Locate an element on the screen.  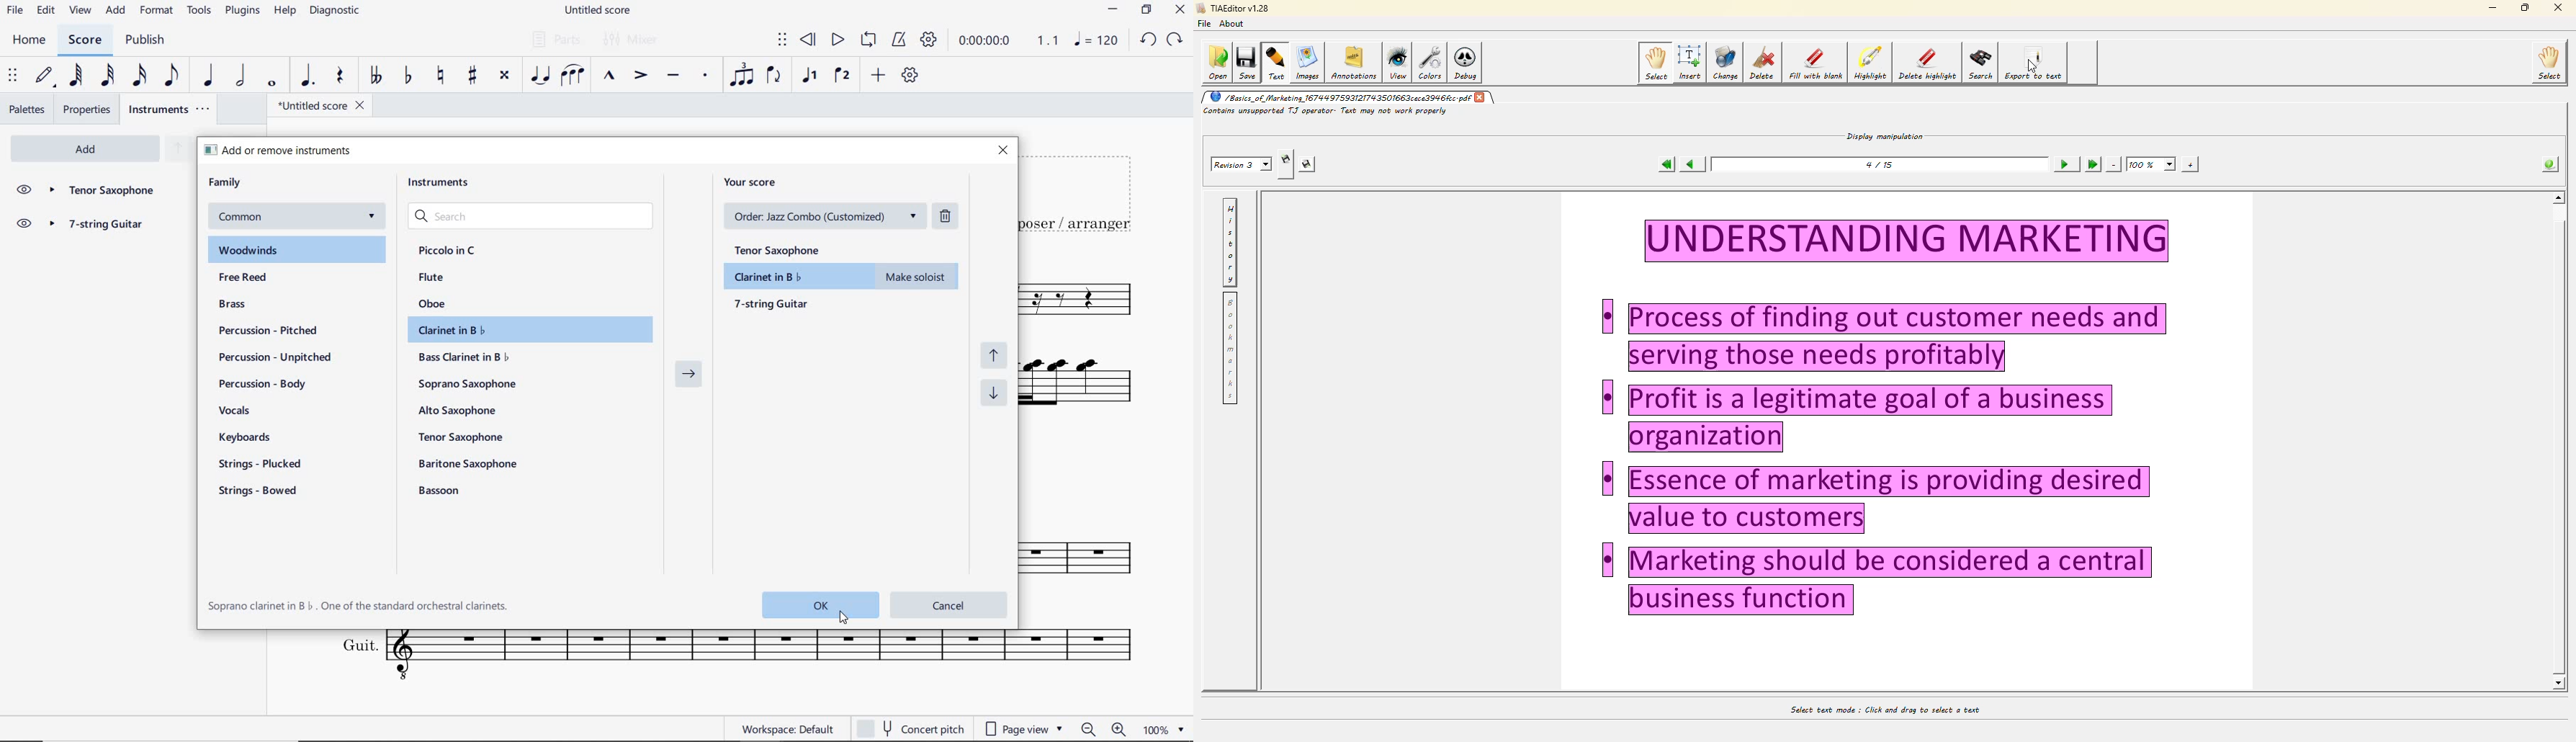
QUARTER NOTE is located at coordinates (210, 75).